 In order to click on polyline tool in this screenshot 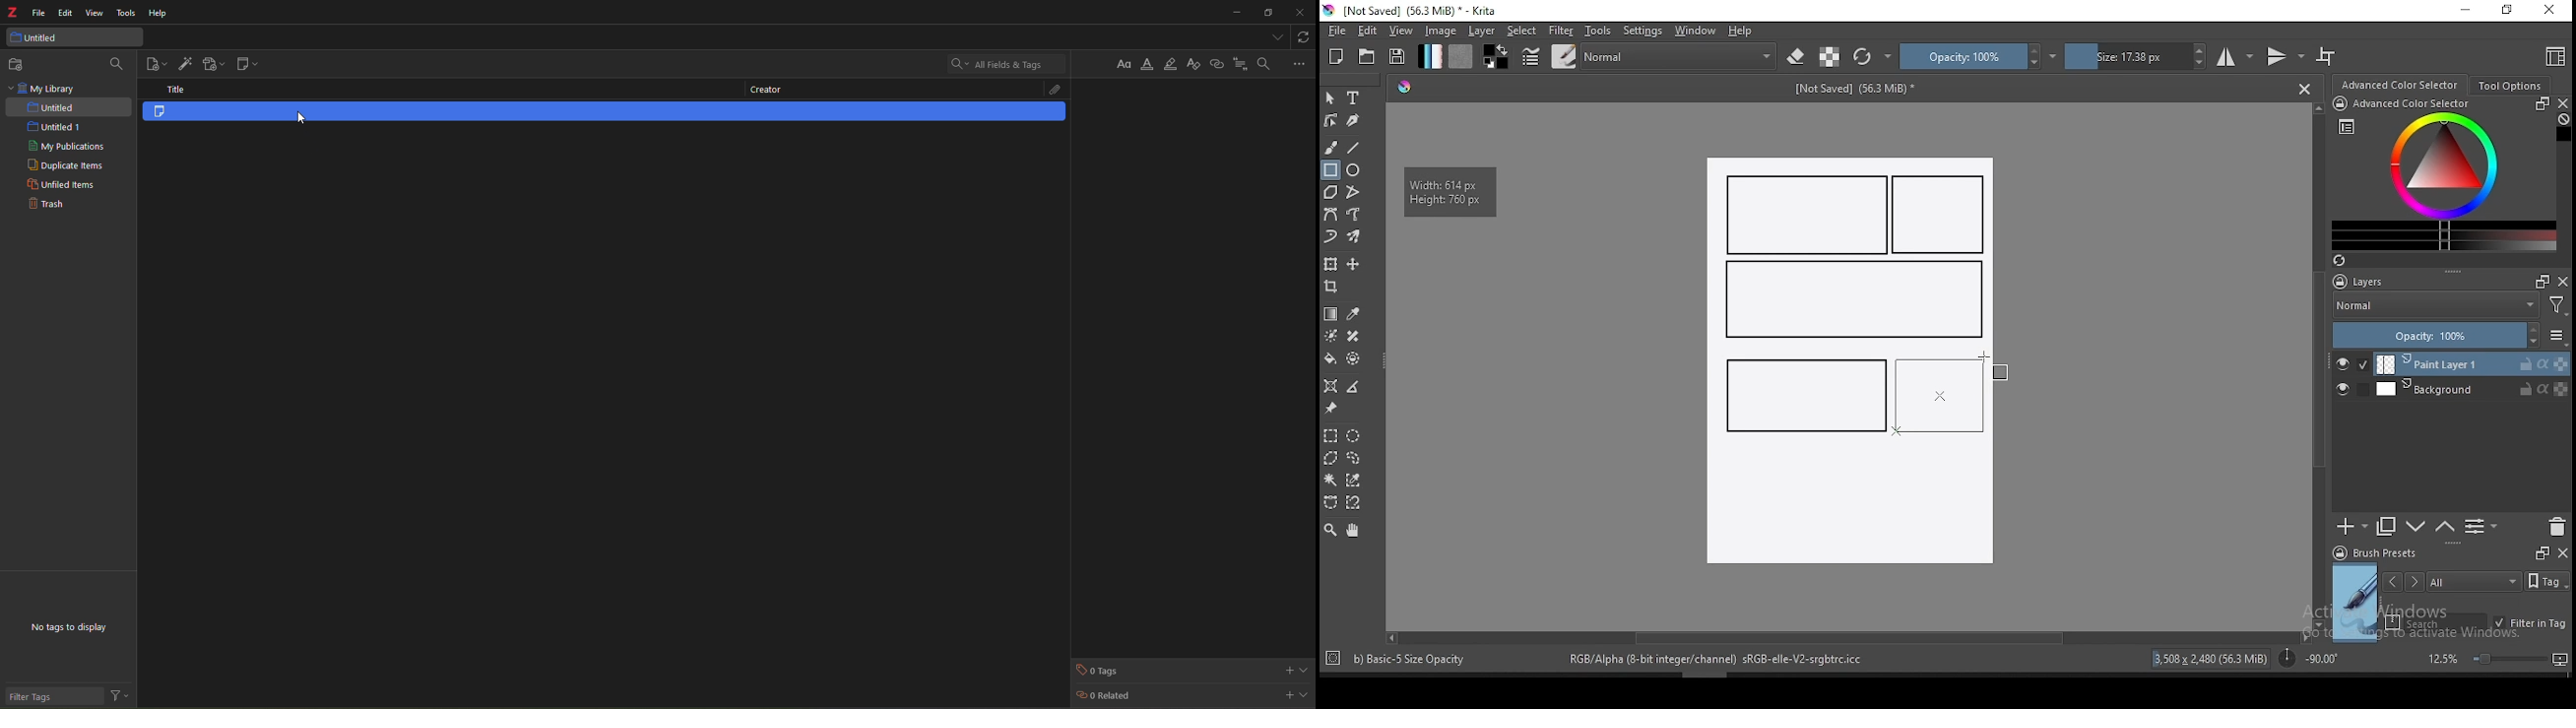, I will do `click(1353, 190)`.